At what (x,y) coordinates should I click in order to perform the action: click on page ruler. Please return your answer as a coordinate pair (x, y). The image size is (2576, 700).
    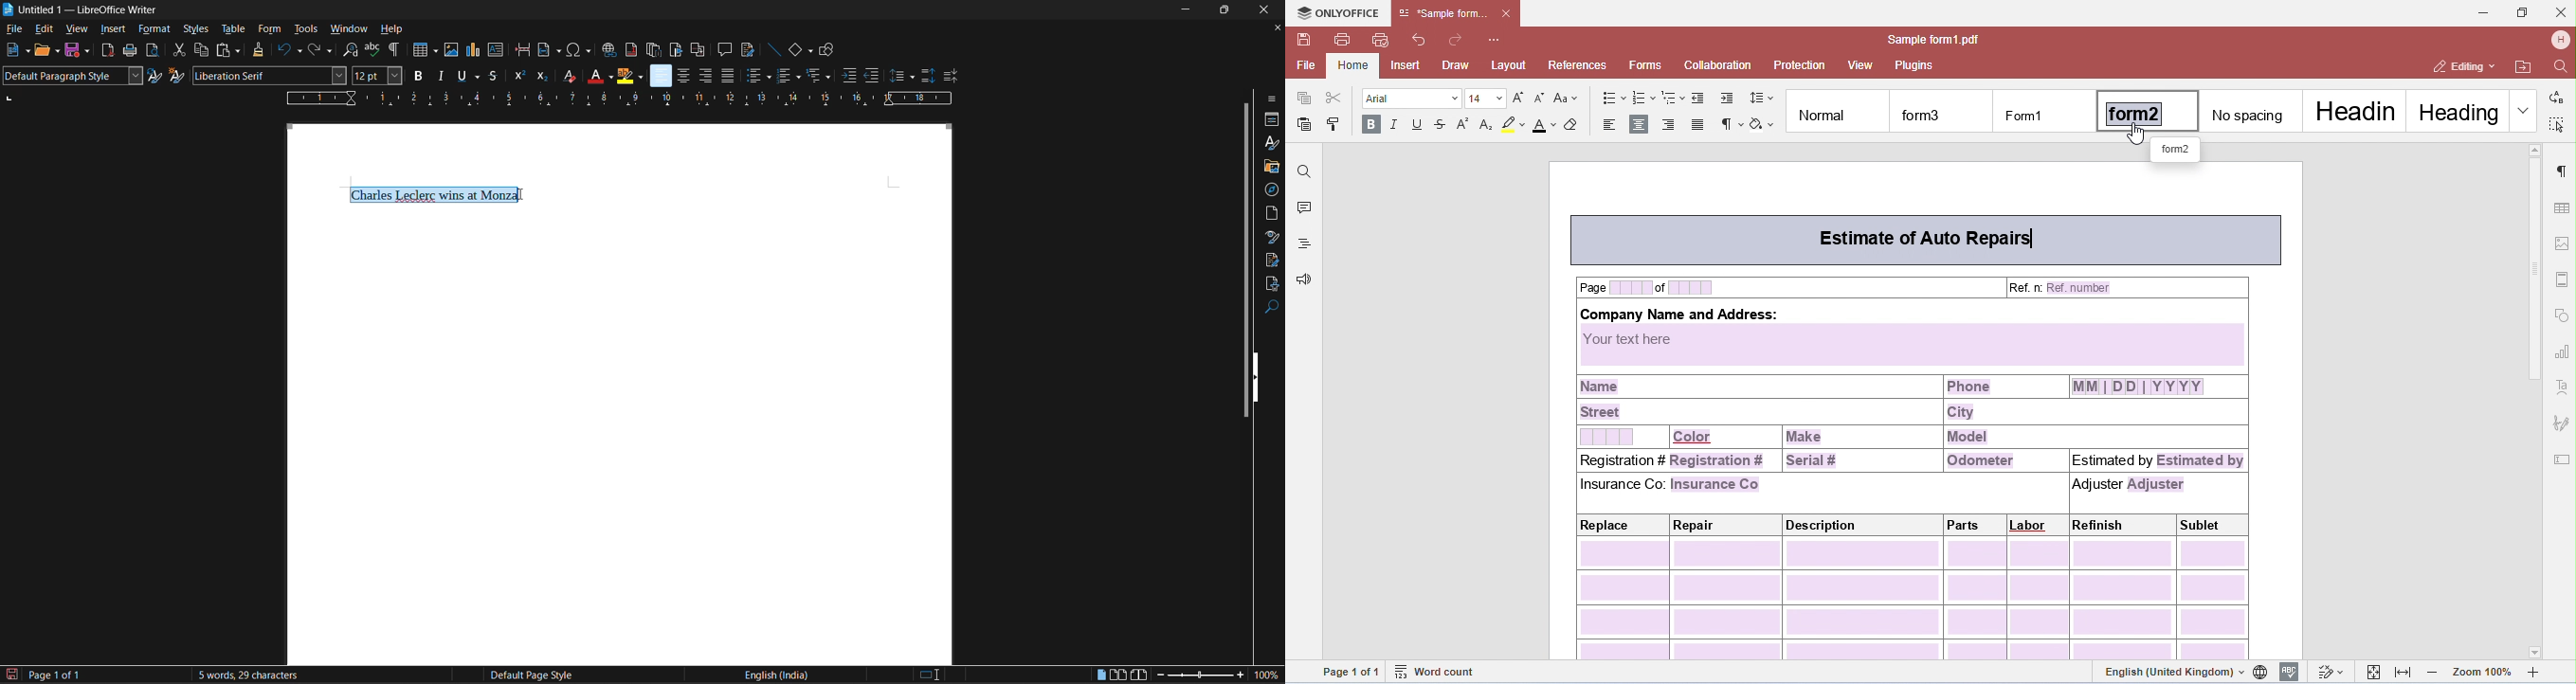
    Looking at the image, I should click on (618, 98).